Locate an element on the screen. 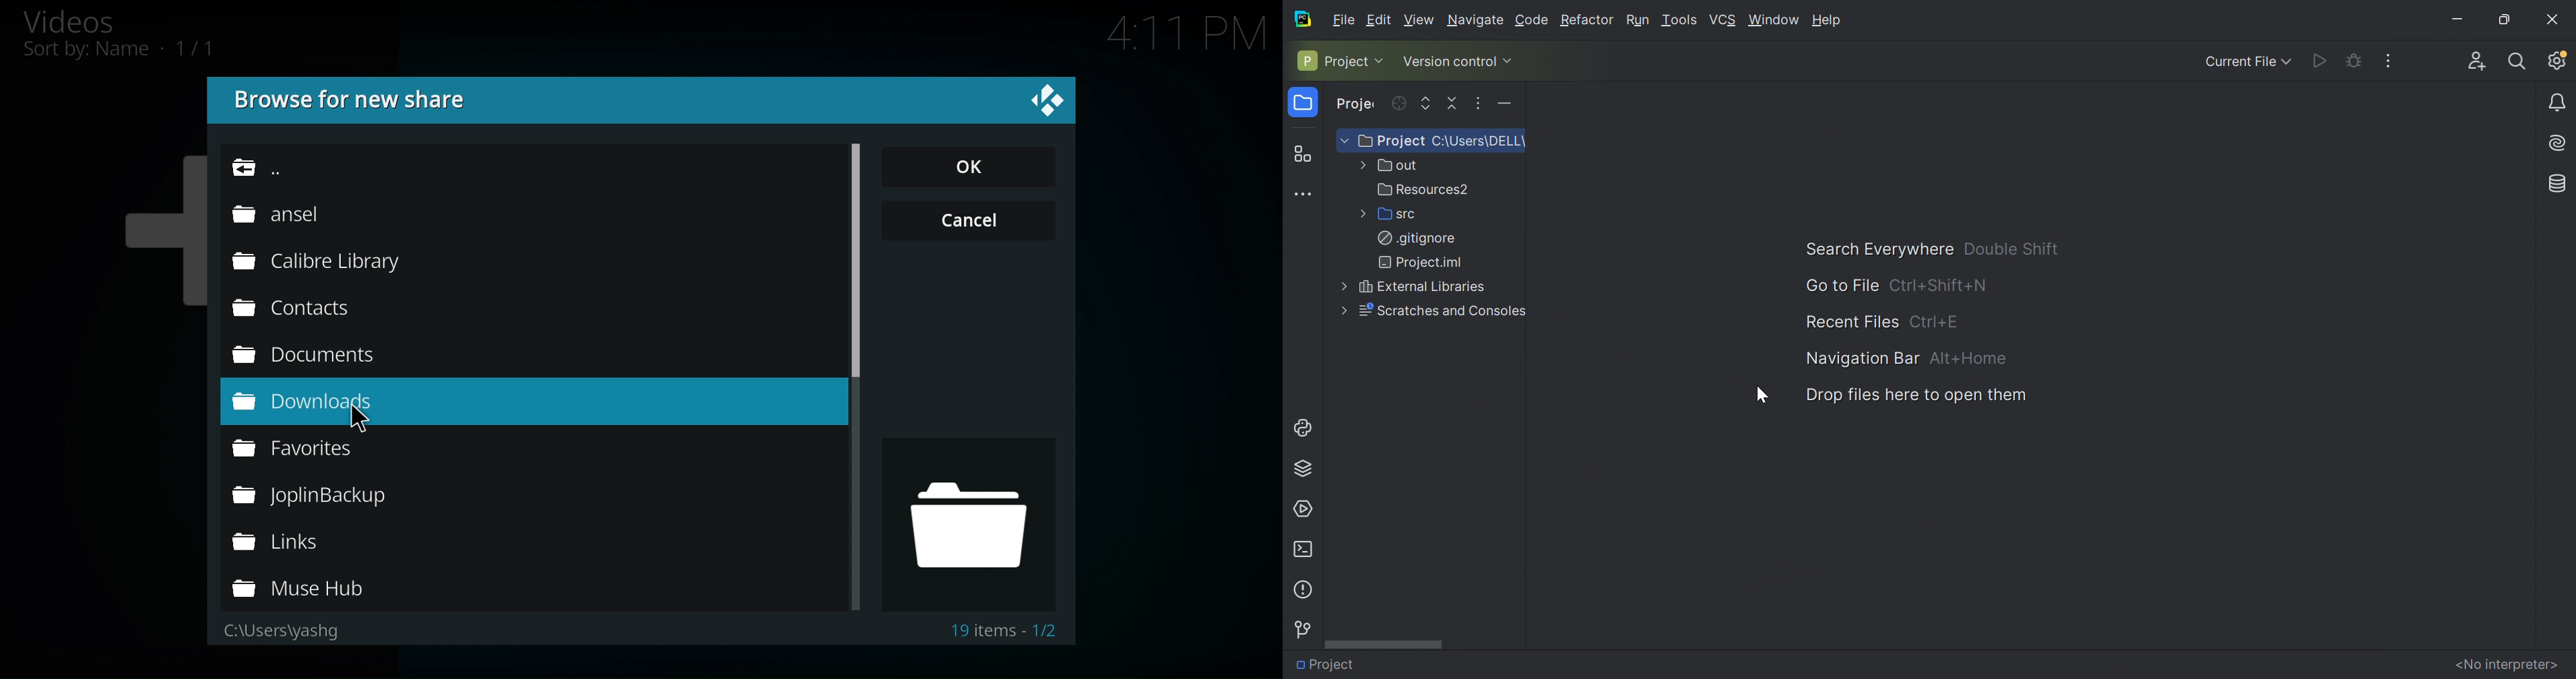 This screenshot has width=2576, height=700. C:\Users\yasing is located at coordinates (280, 632).